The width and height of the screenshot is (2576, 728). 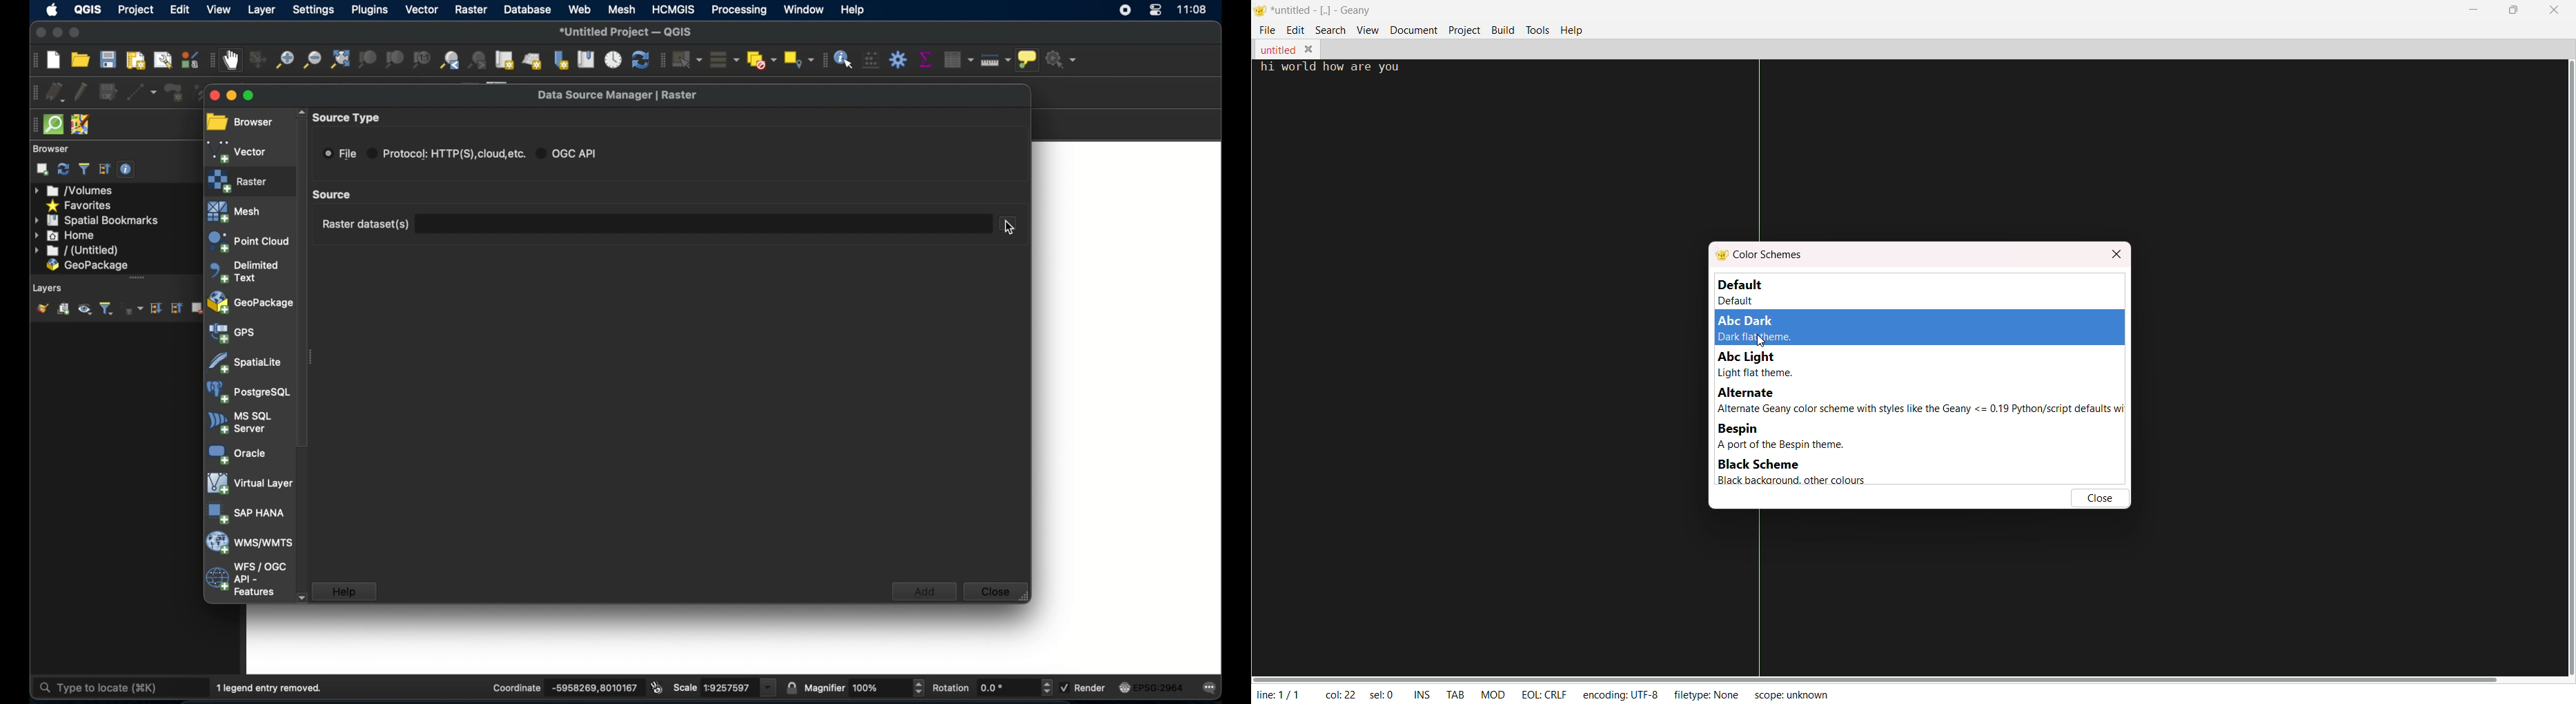 What do you see at coordinates (229, 94) in the screenshot?
I see `minimize` at bounding box center [229, 94].